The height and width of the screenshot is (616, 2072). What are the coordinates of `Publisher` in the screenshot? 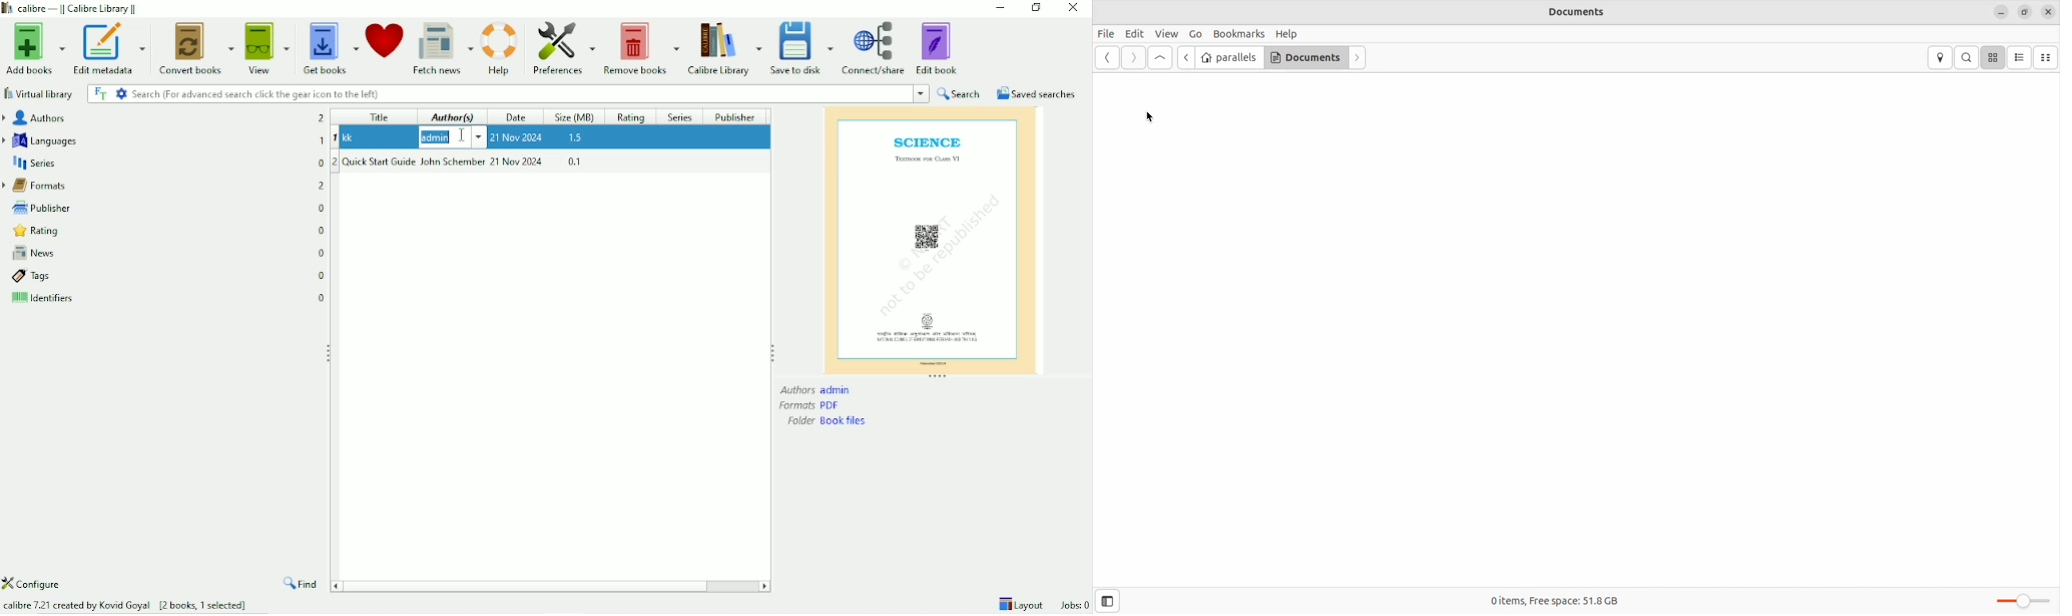 It's located at (734, 116).